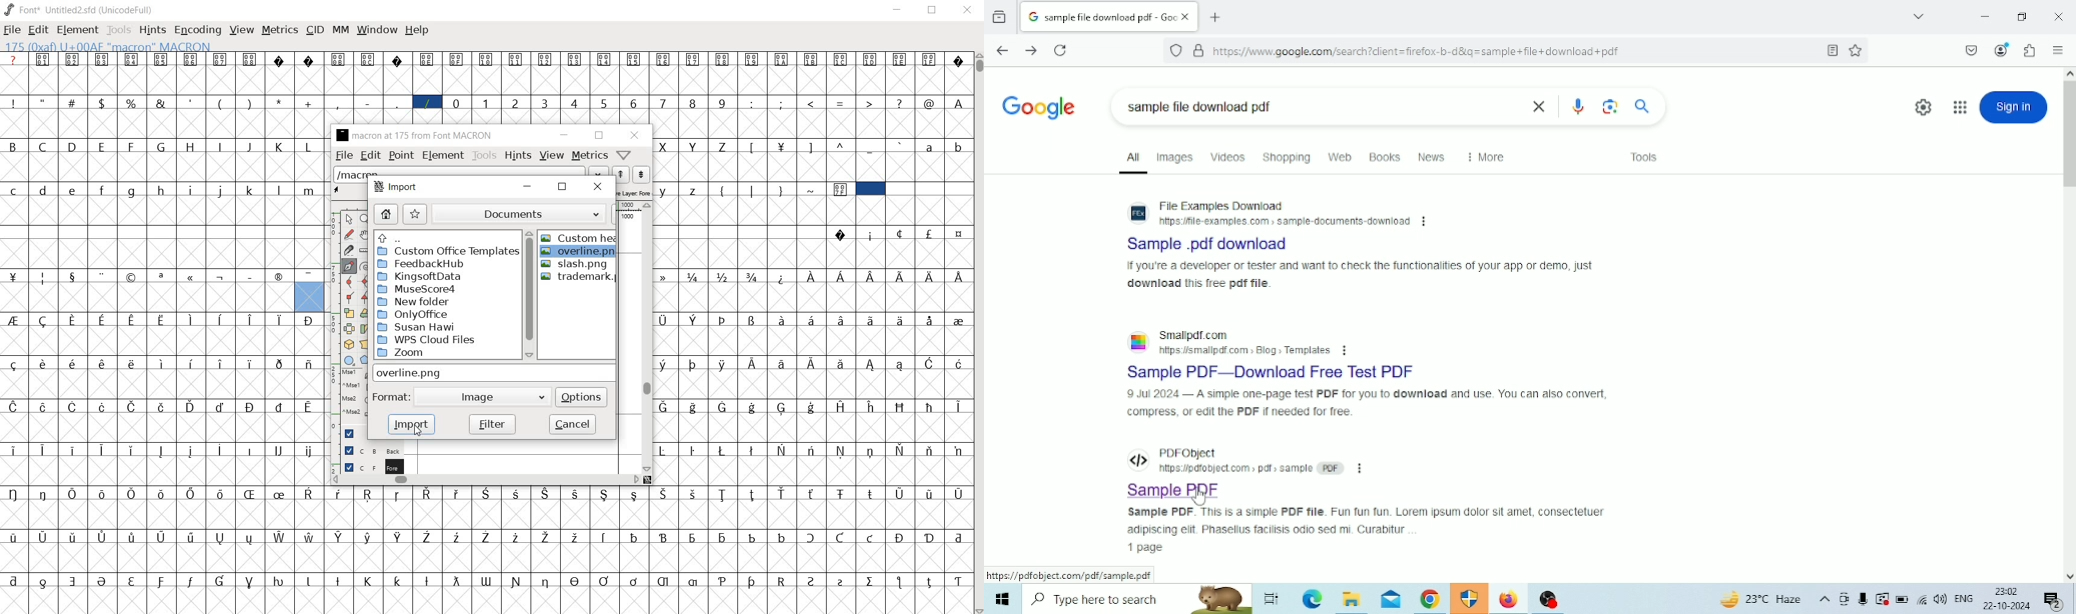 Image resolution: width=2100 pixels, height=616 pixels. I want to click on 8, so click(694, 103).